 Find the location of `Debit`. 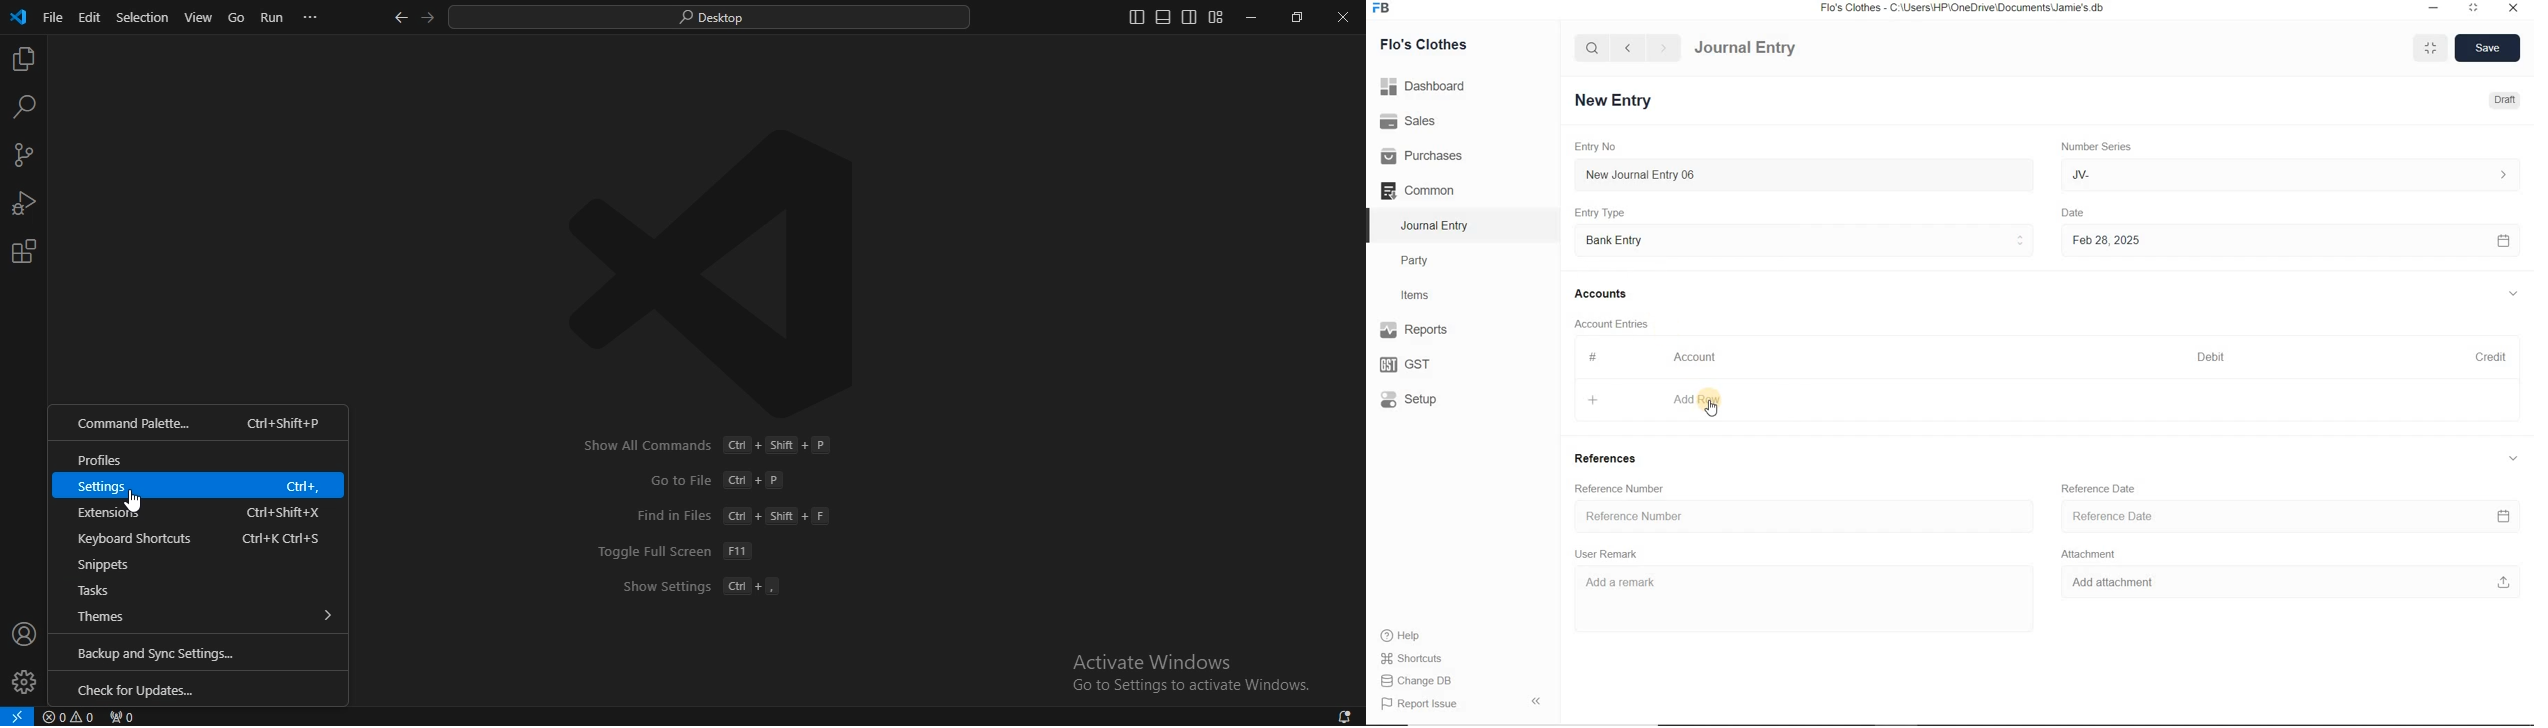

Debit is located at coordinates (2212, 357).